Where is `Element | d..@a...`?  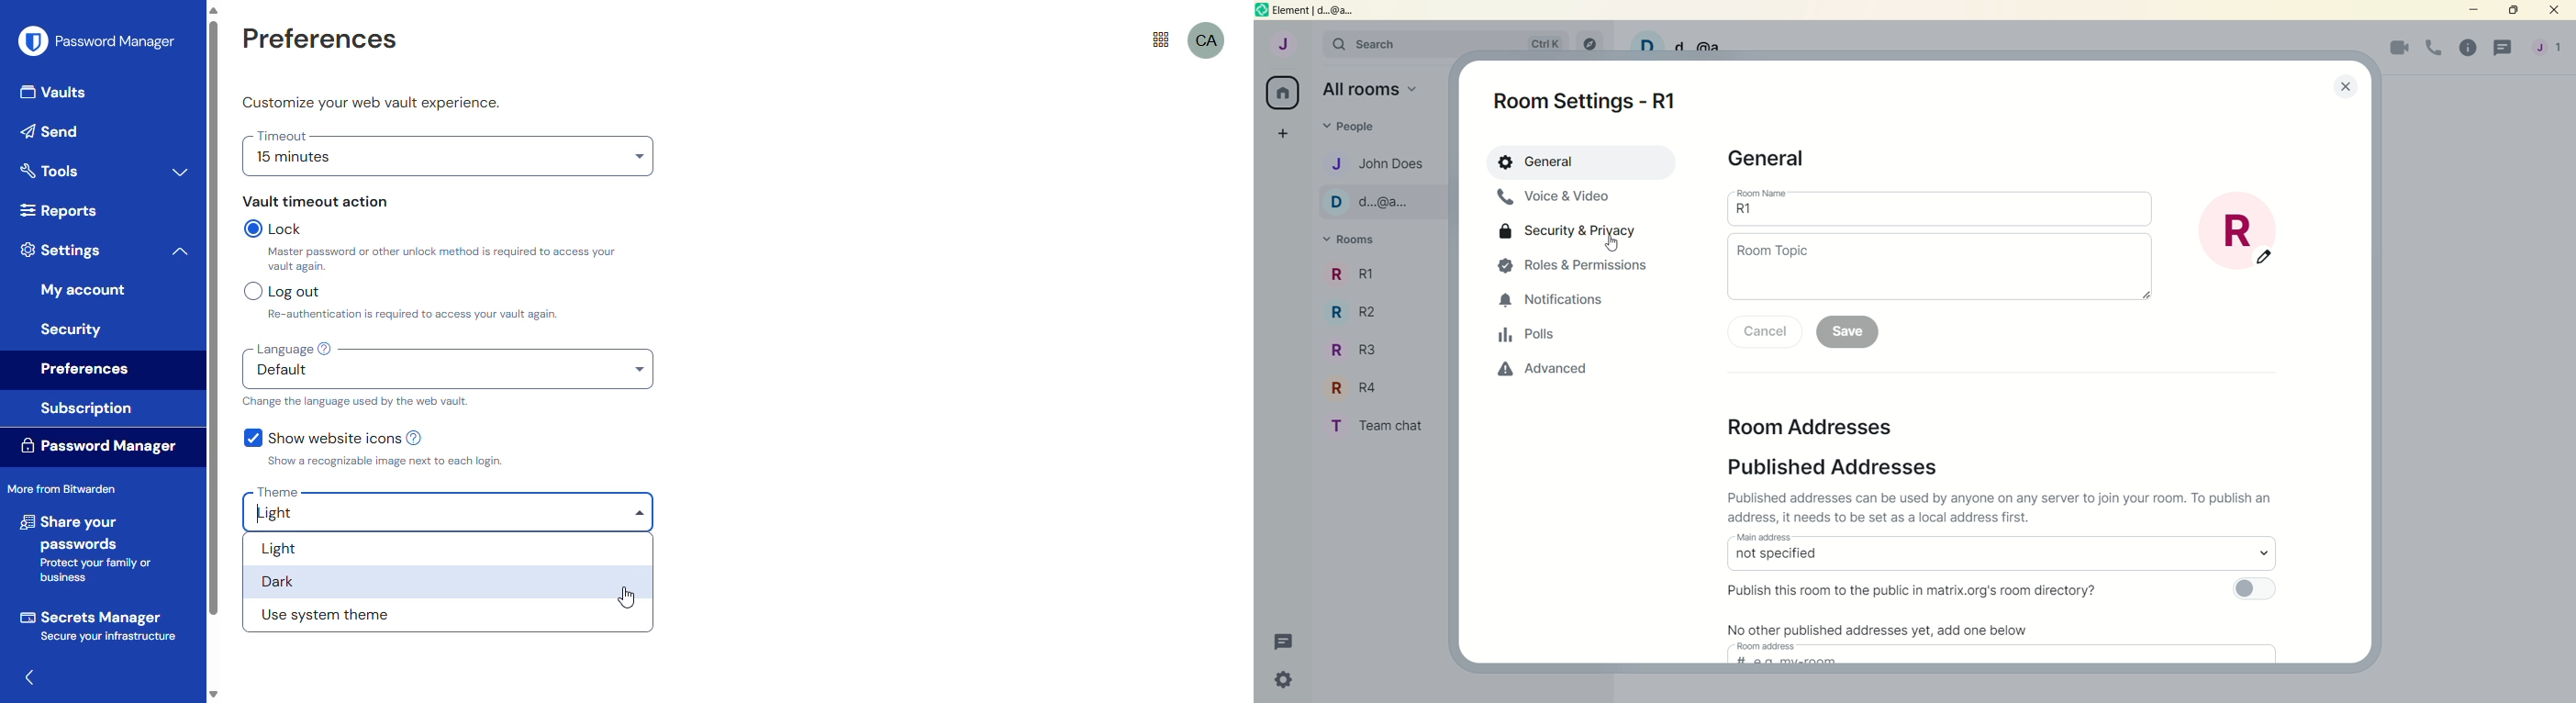
Element | d..@a... is located at coordinates (1314, 10).